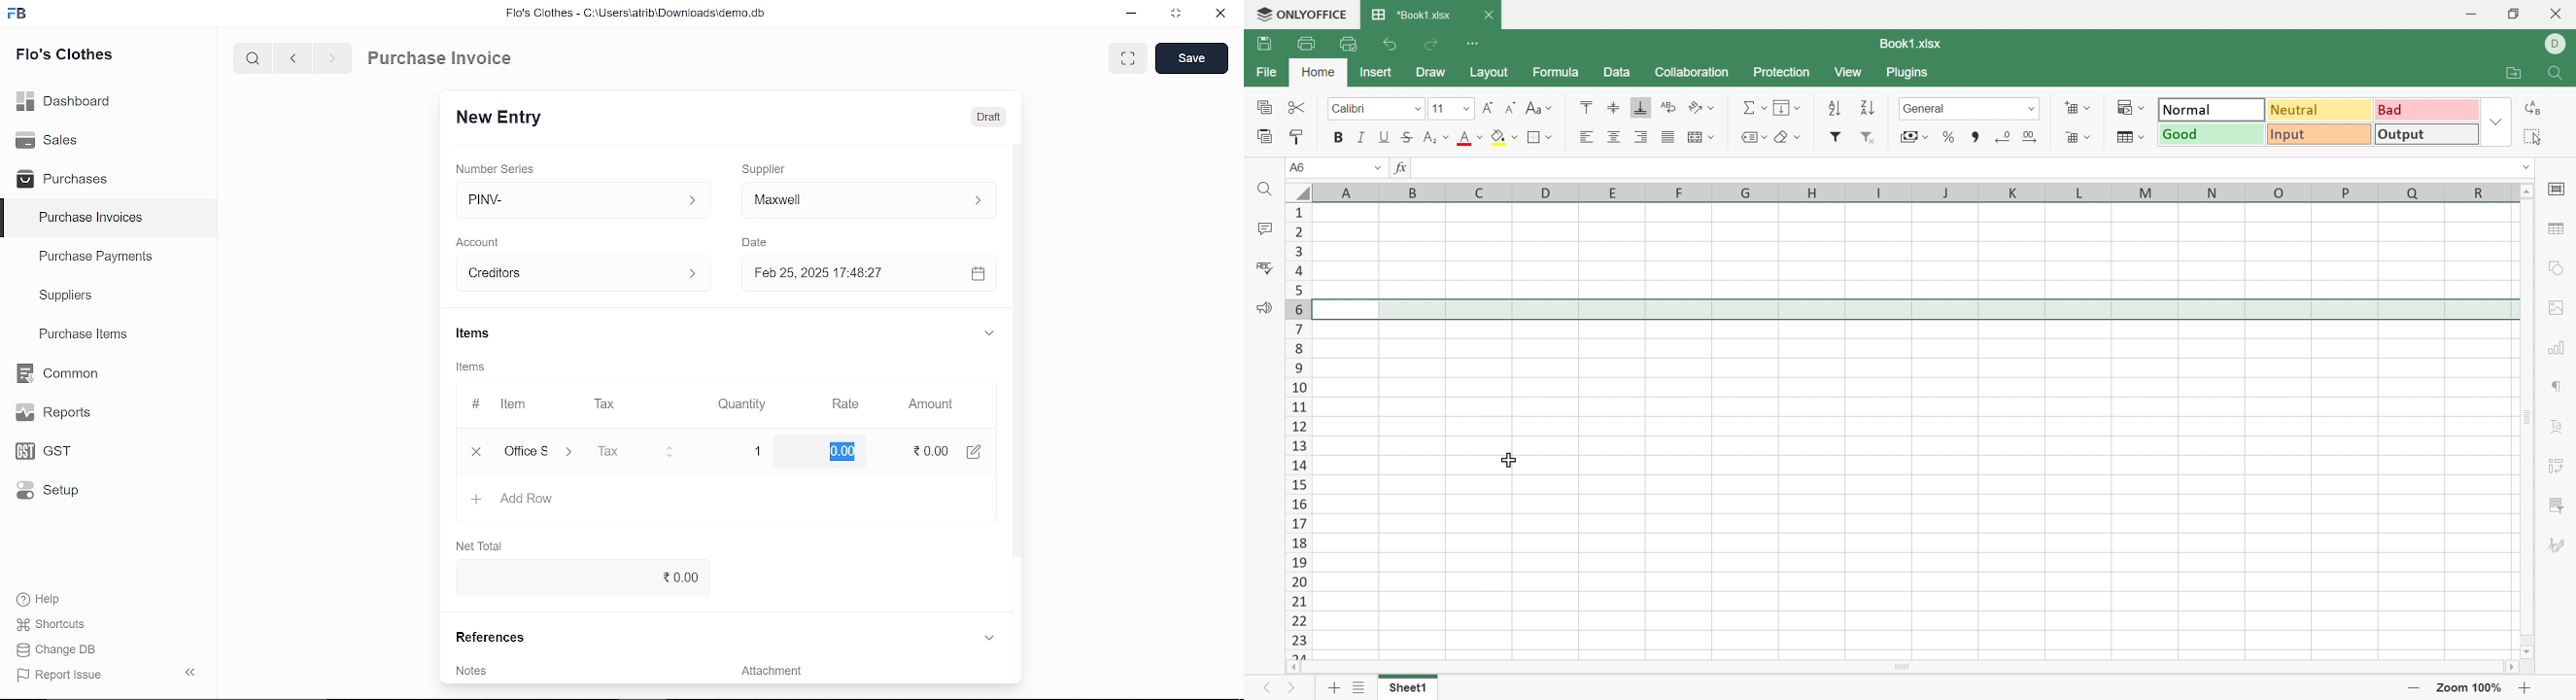 The width and height of the screenshot is (2576, 700). Describe the element at coordinates (2559, 308) in the screenshot. I see `Image settings` at that location.